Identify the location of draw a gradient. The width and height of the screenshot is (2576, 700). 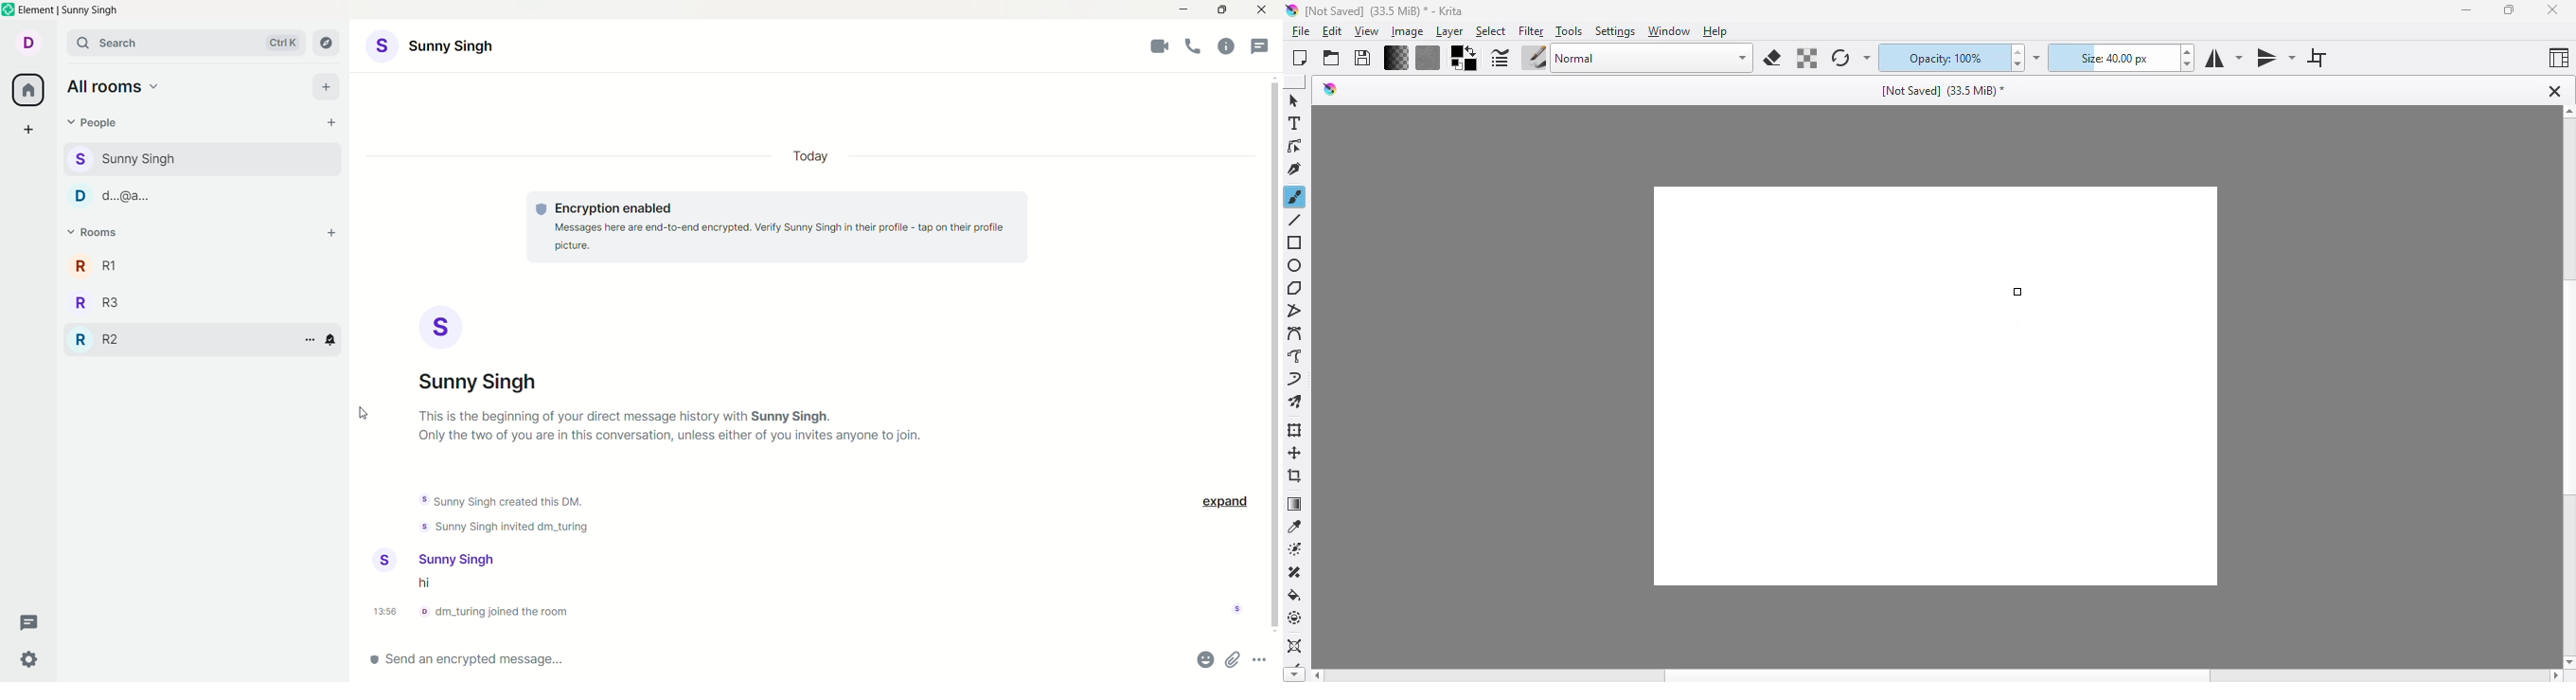
(1295, 504).